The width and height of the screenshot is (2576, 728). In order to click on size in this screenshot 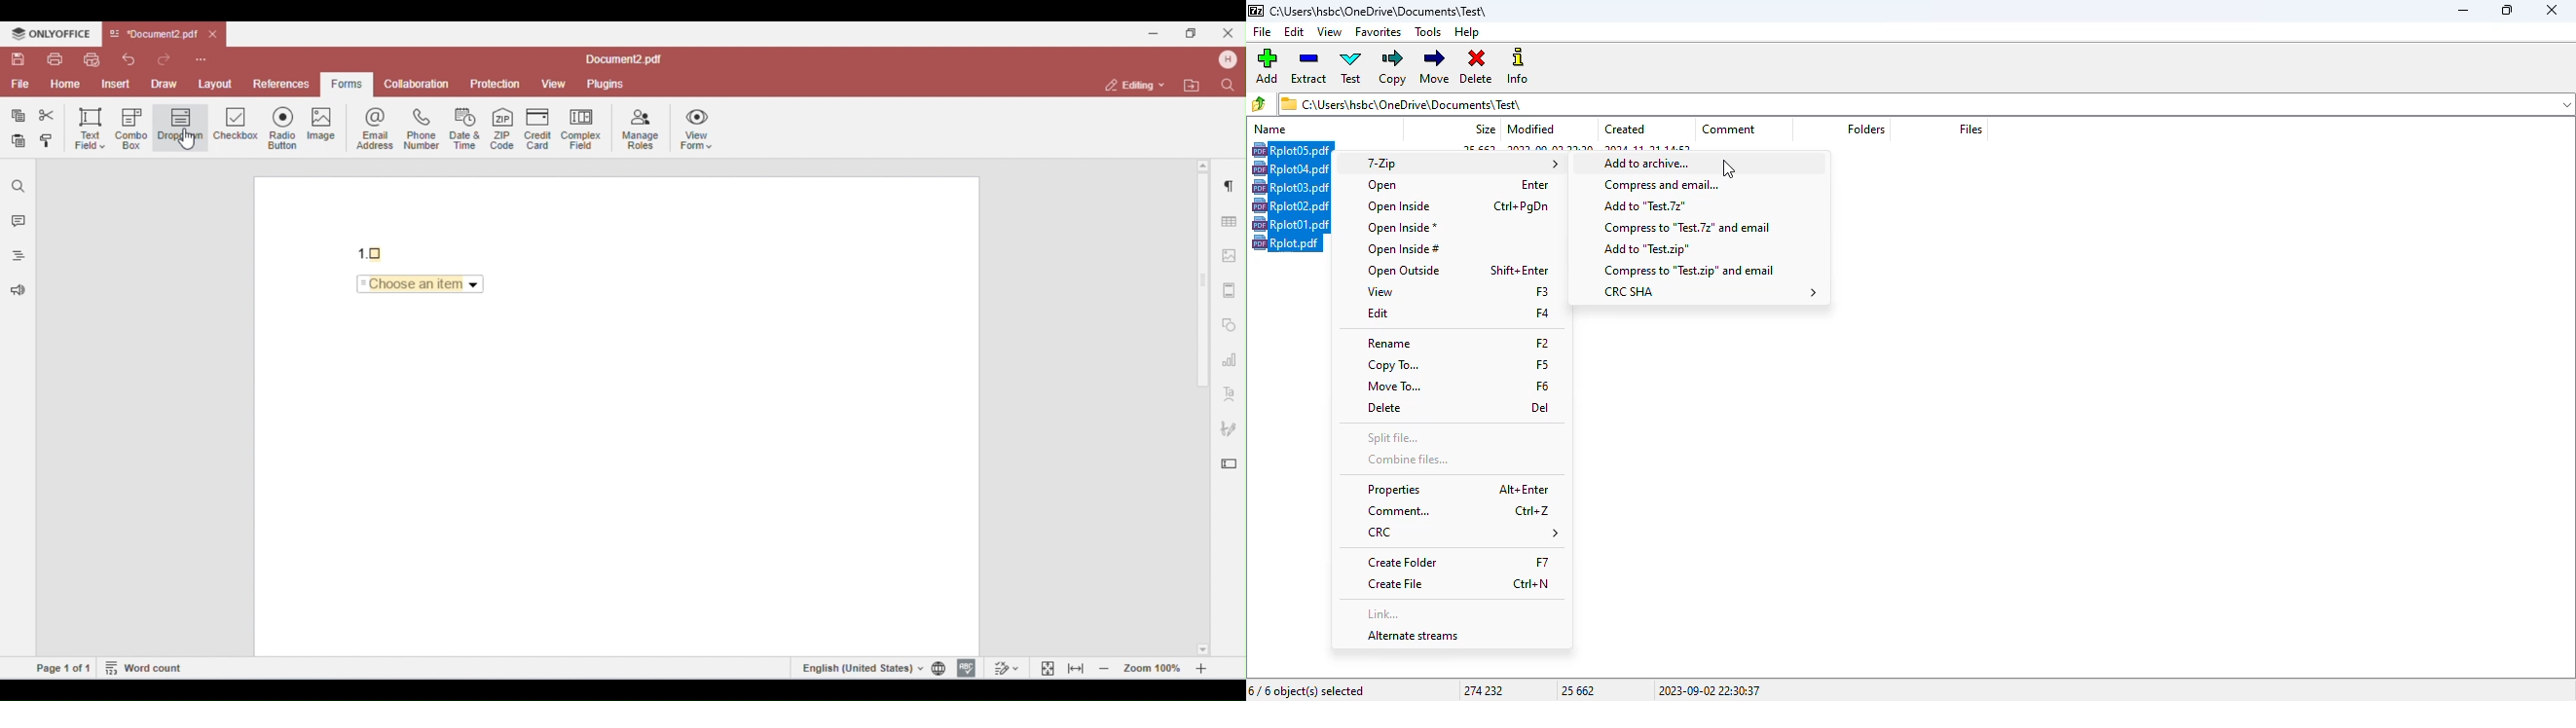, I will do `click(1486, 129)`.